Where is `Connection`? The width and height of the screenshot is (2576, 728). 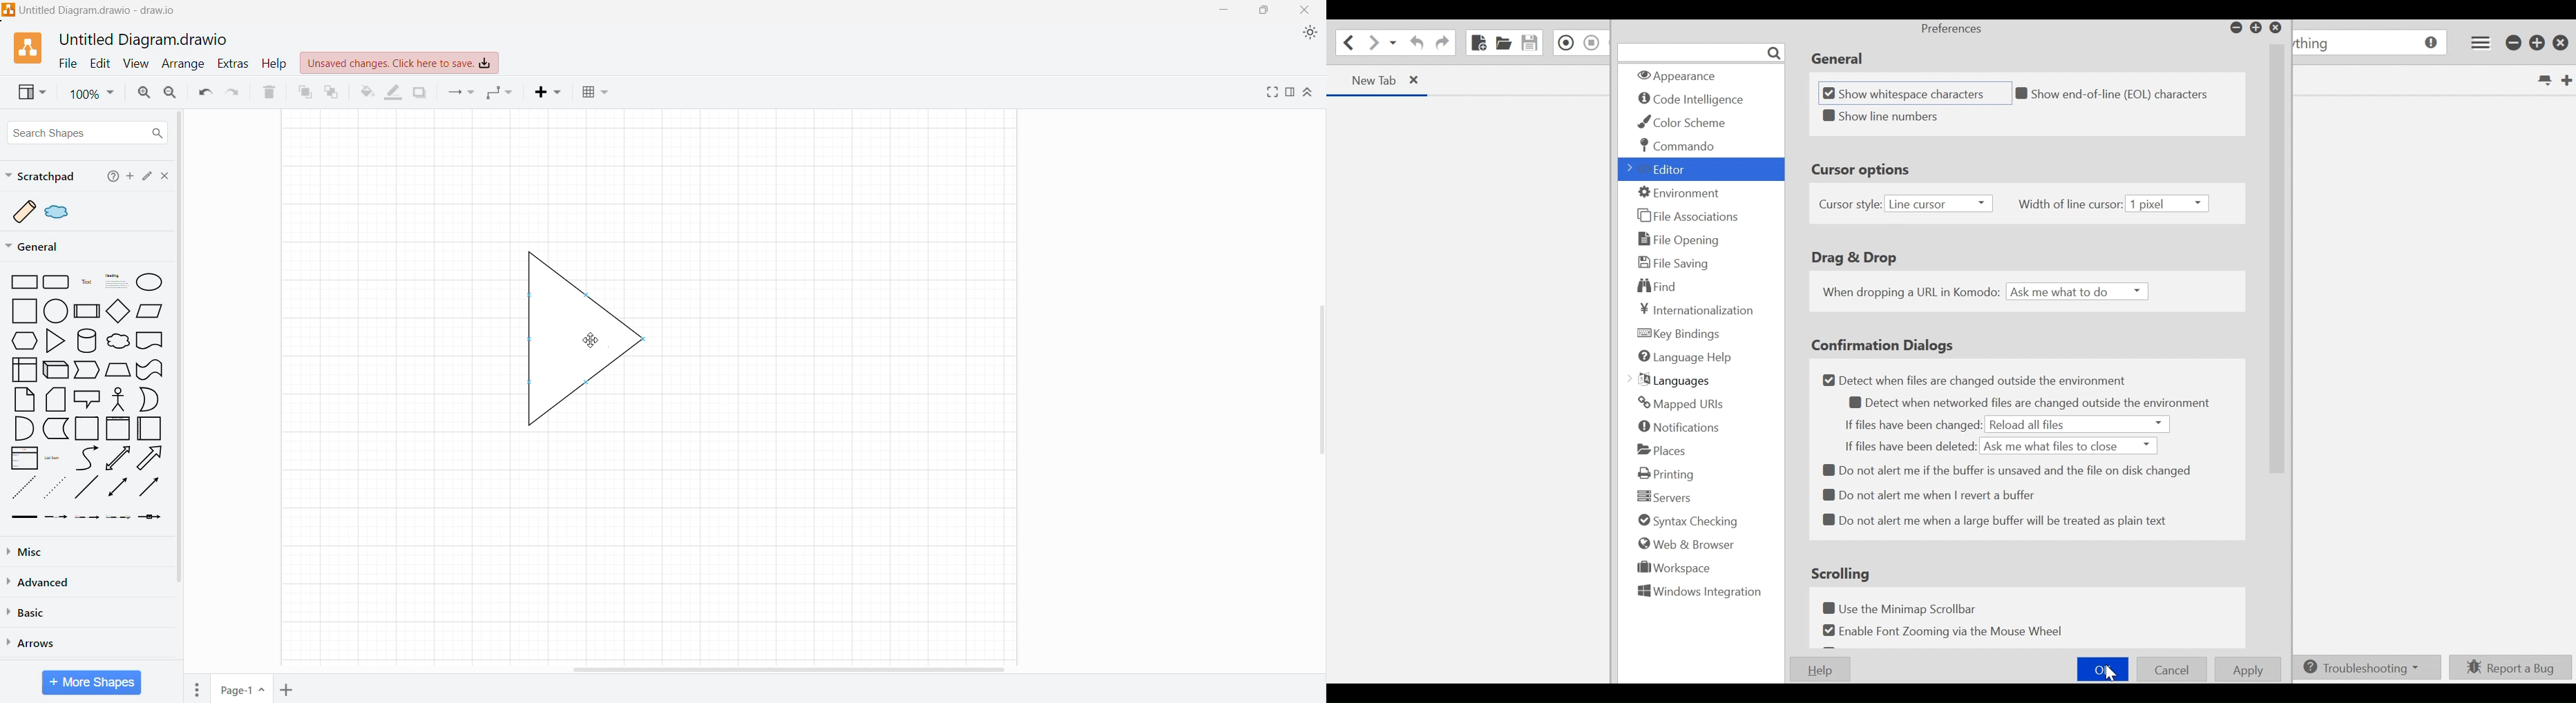
Connection is located at coordinates (462, 91).